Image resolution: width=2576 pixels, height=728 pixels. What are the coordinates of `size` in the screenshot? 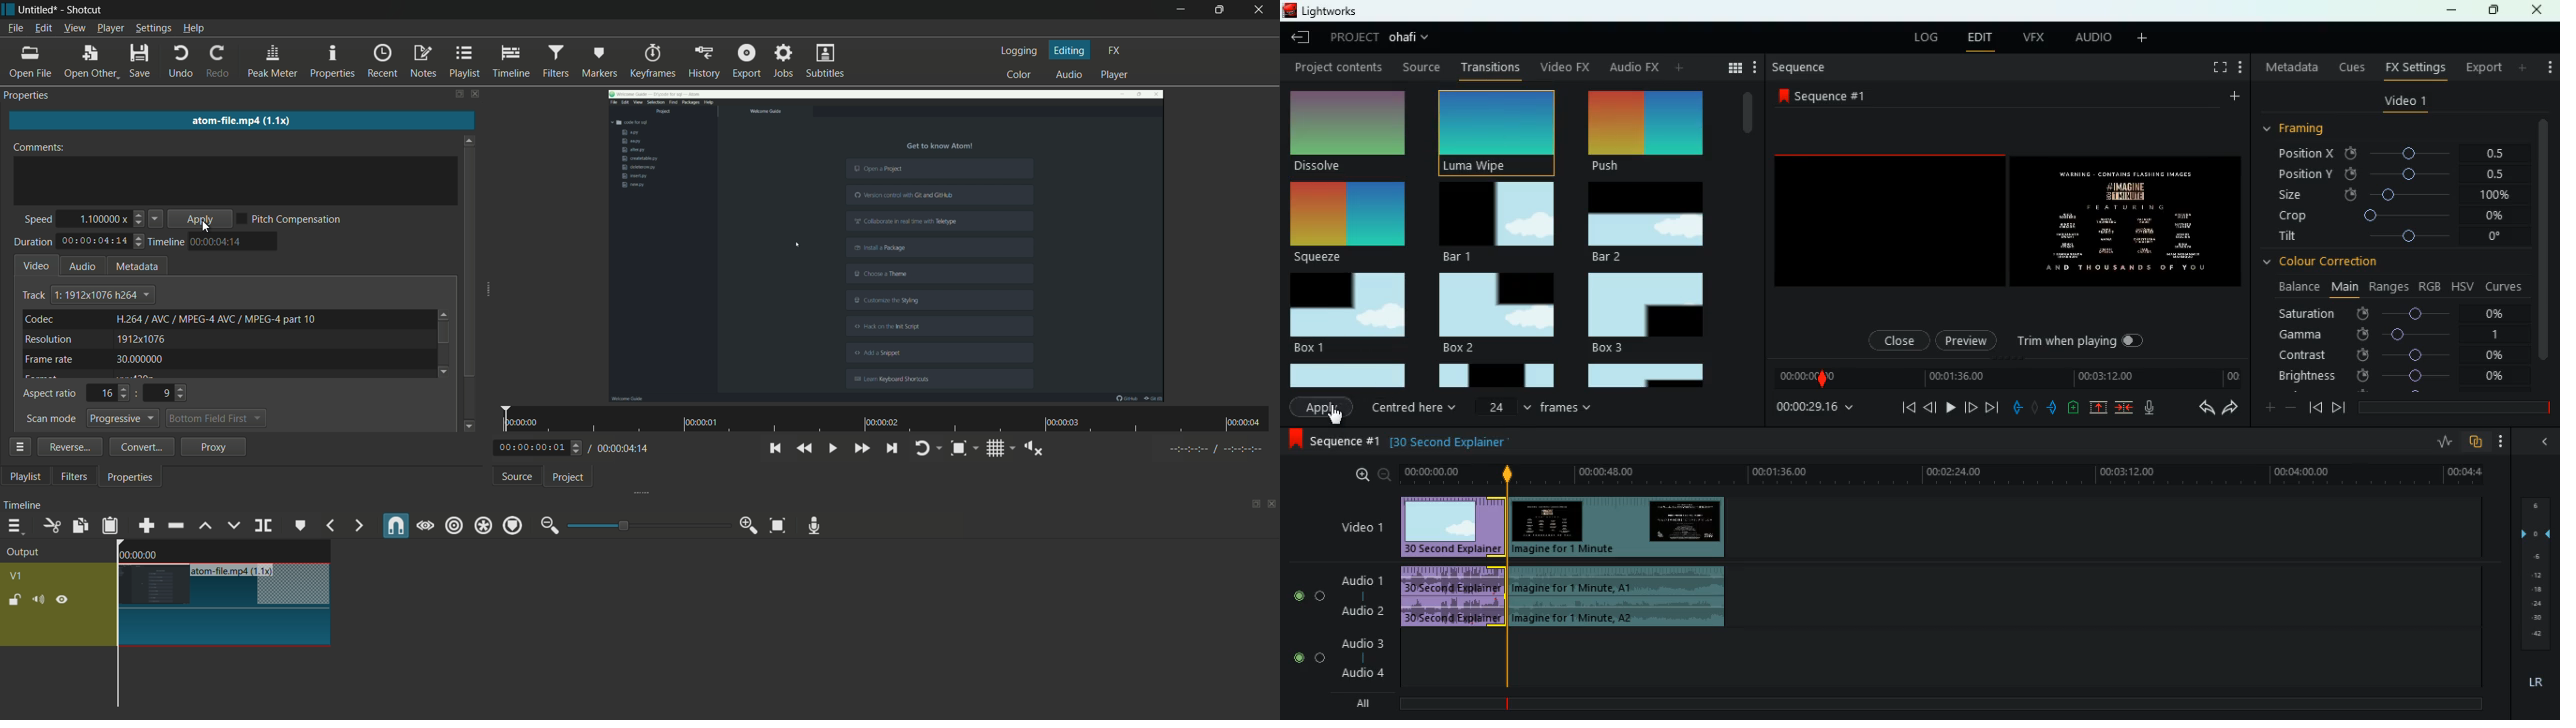 It's located at (2395, 194).